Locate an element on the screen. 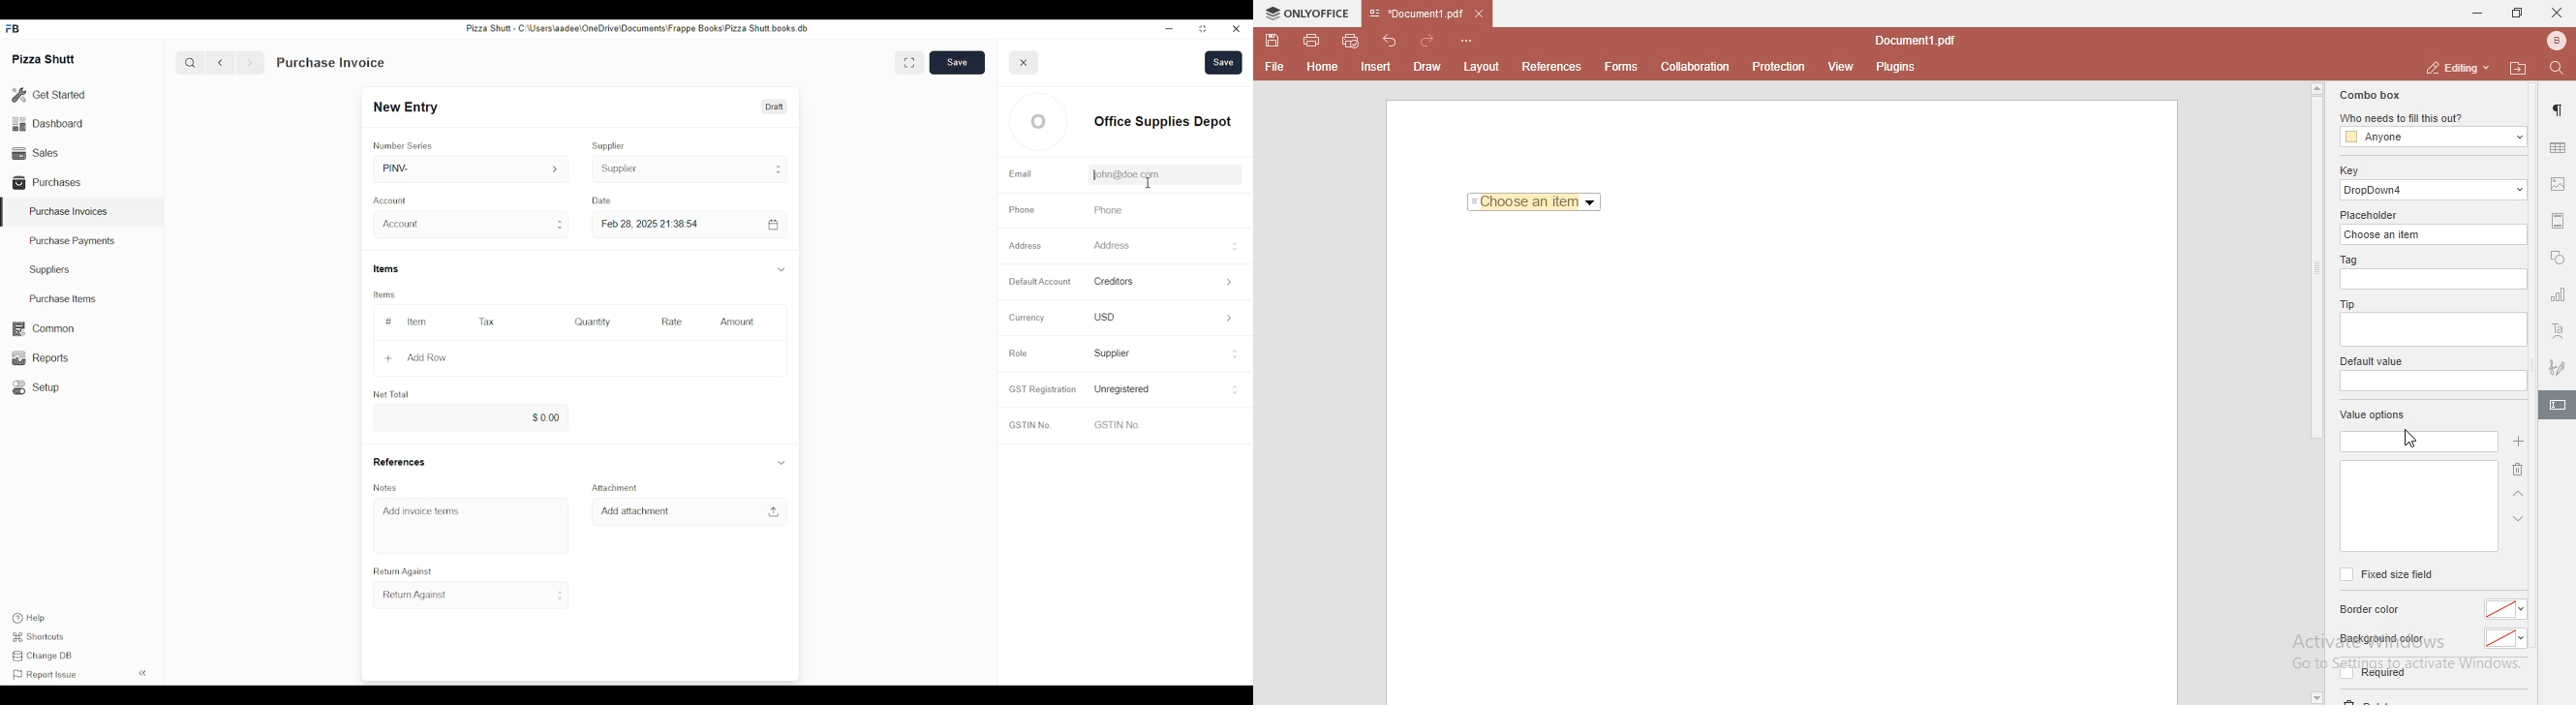 Image resolution: width=2576 pixels, height=728 pixels. Common is located at coordinates (42, 329).